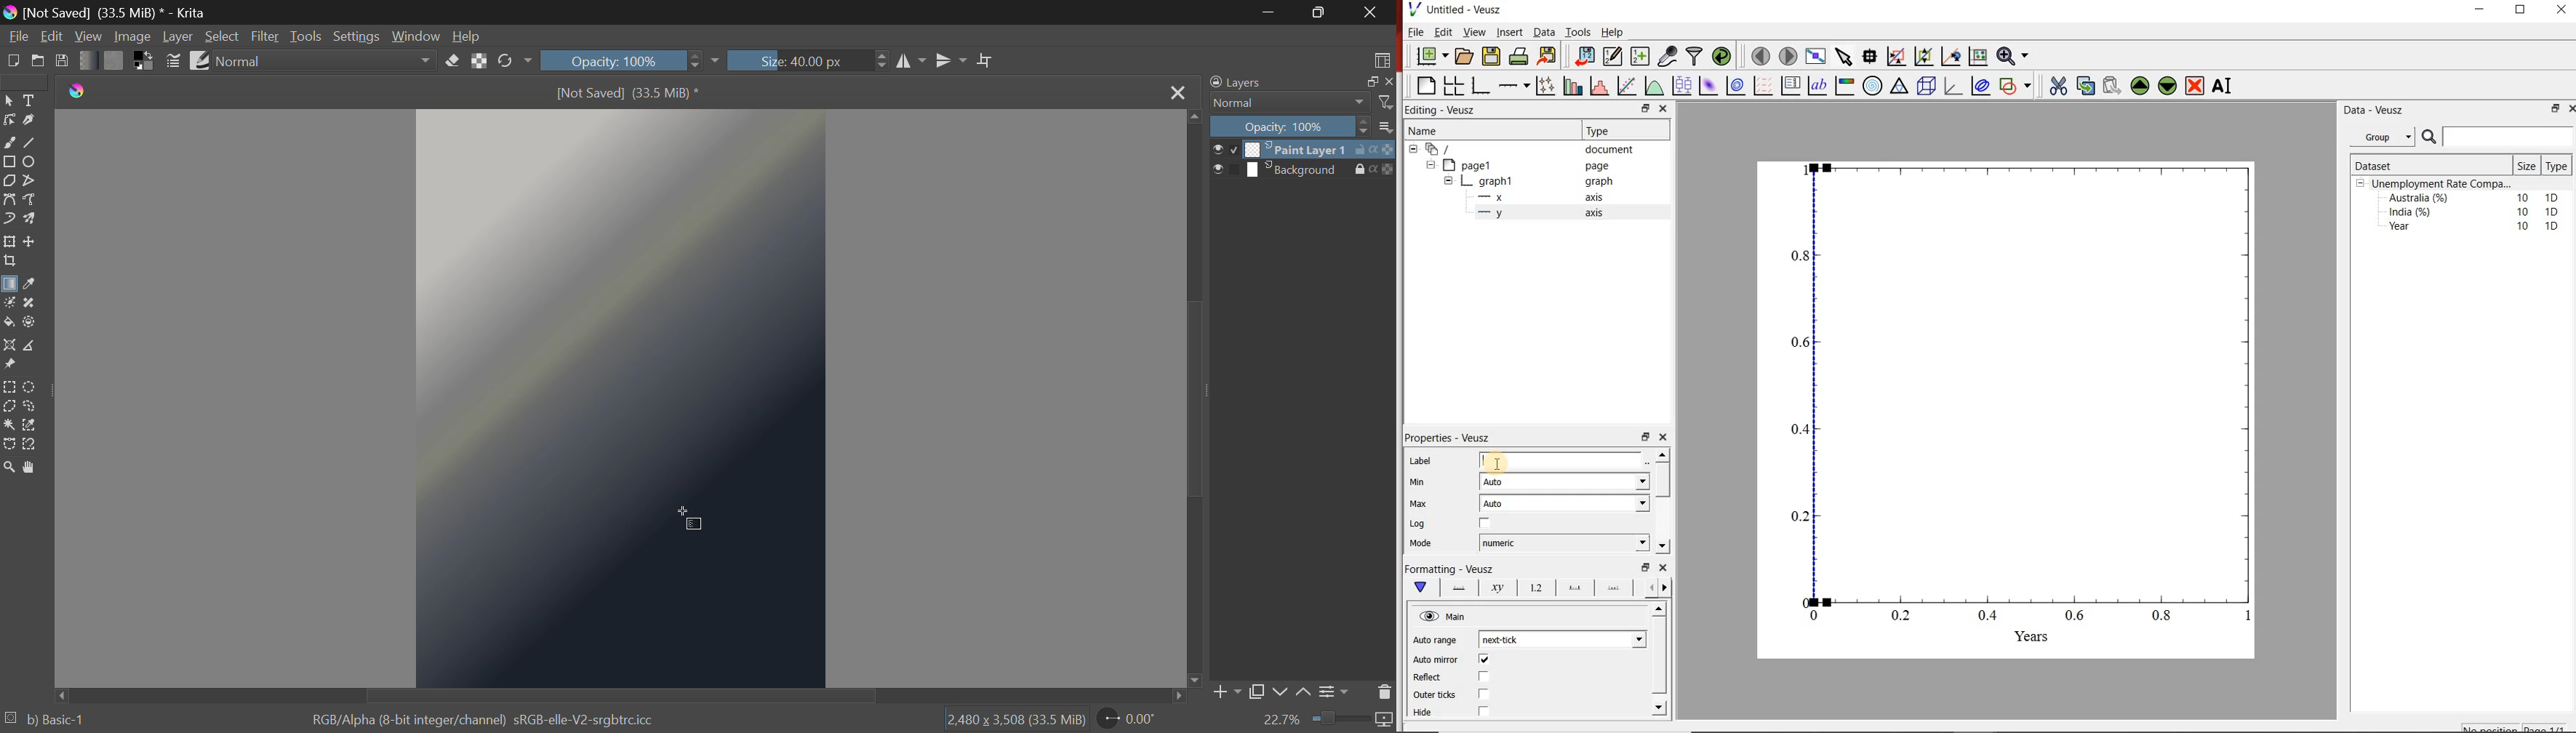  Describe the element at coordinates (2475, 211) in the screenshot. I see `India (%) 10 1D` at that location.